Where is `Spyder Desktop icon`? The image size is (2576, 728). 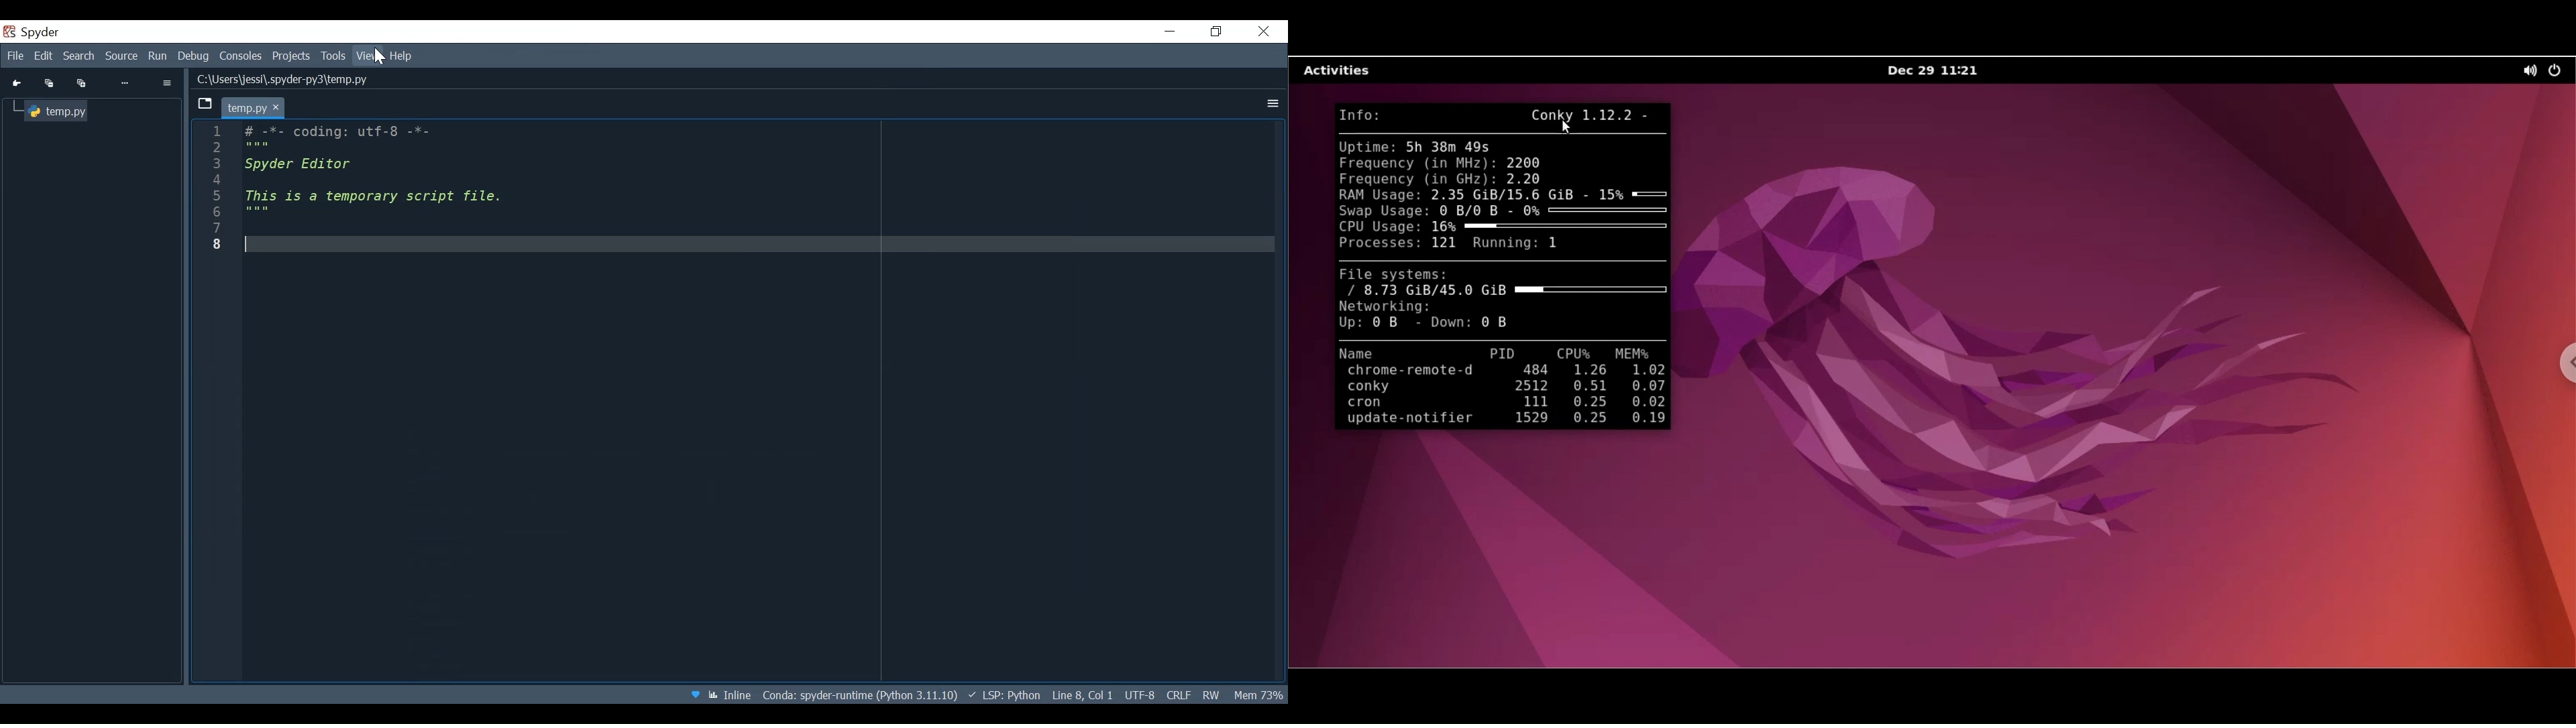
Spyder Desktop icon is located at coordinates (33, 32).